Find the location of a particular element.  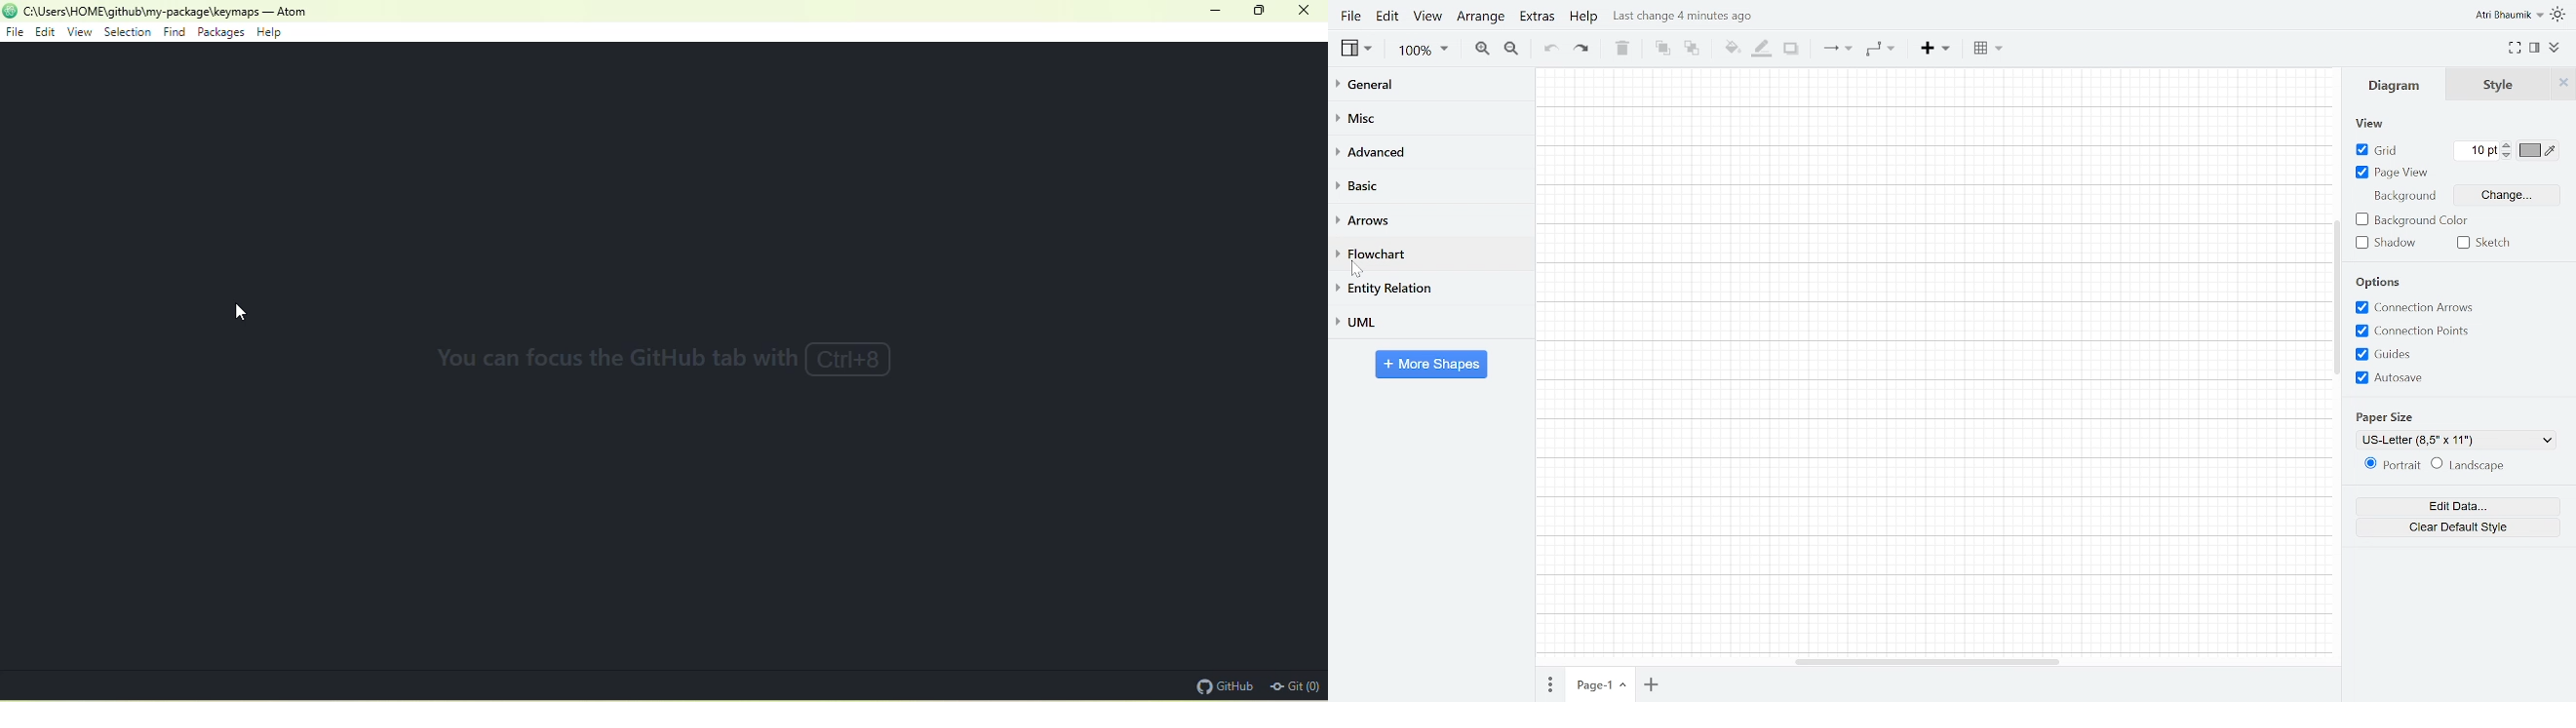

Extras is located at coordinates (1537, 20).